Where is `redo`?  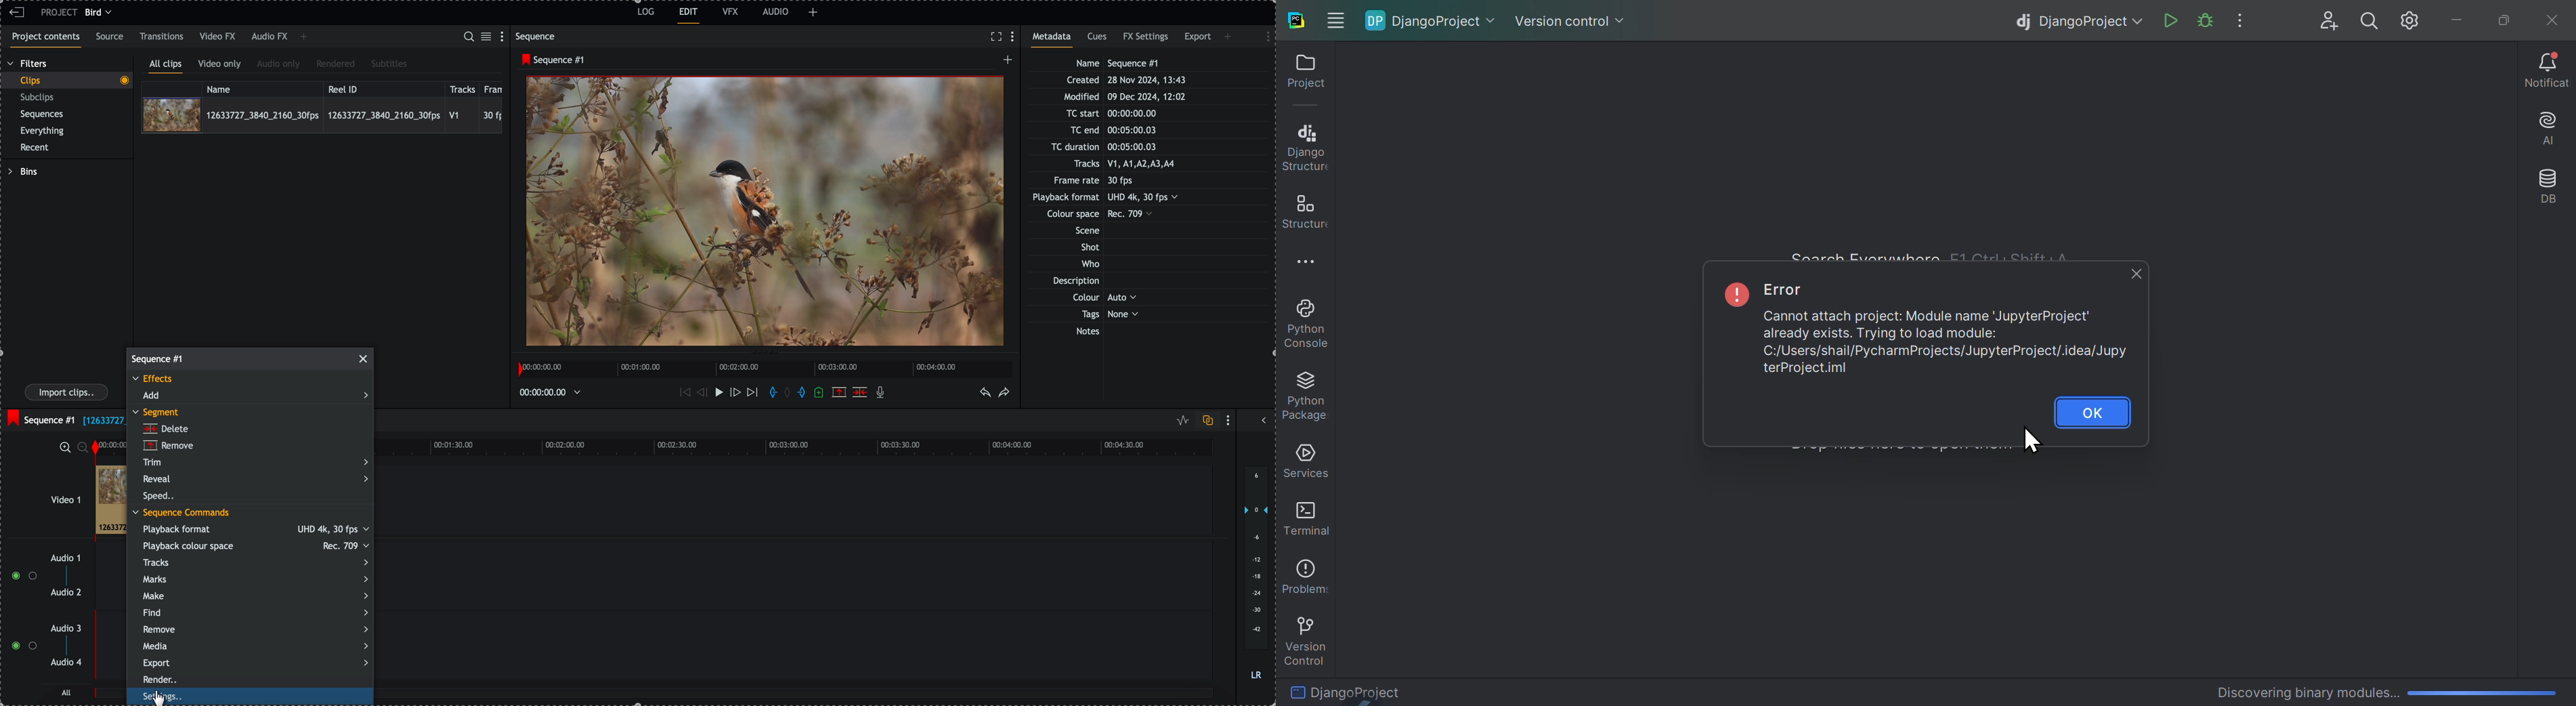 redo is located at coordinates (1005, 393).